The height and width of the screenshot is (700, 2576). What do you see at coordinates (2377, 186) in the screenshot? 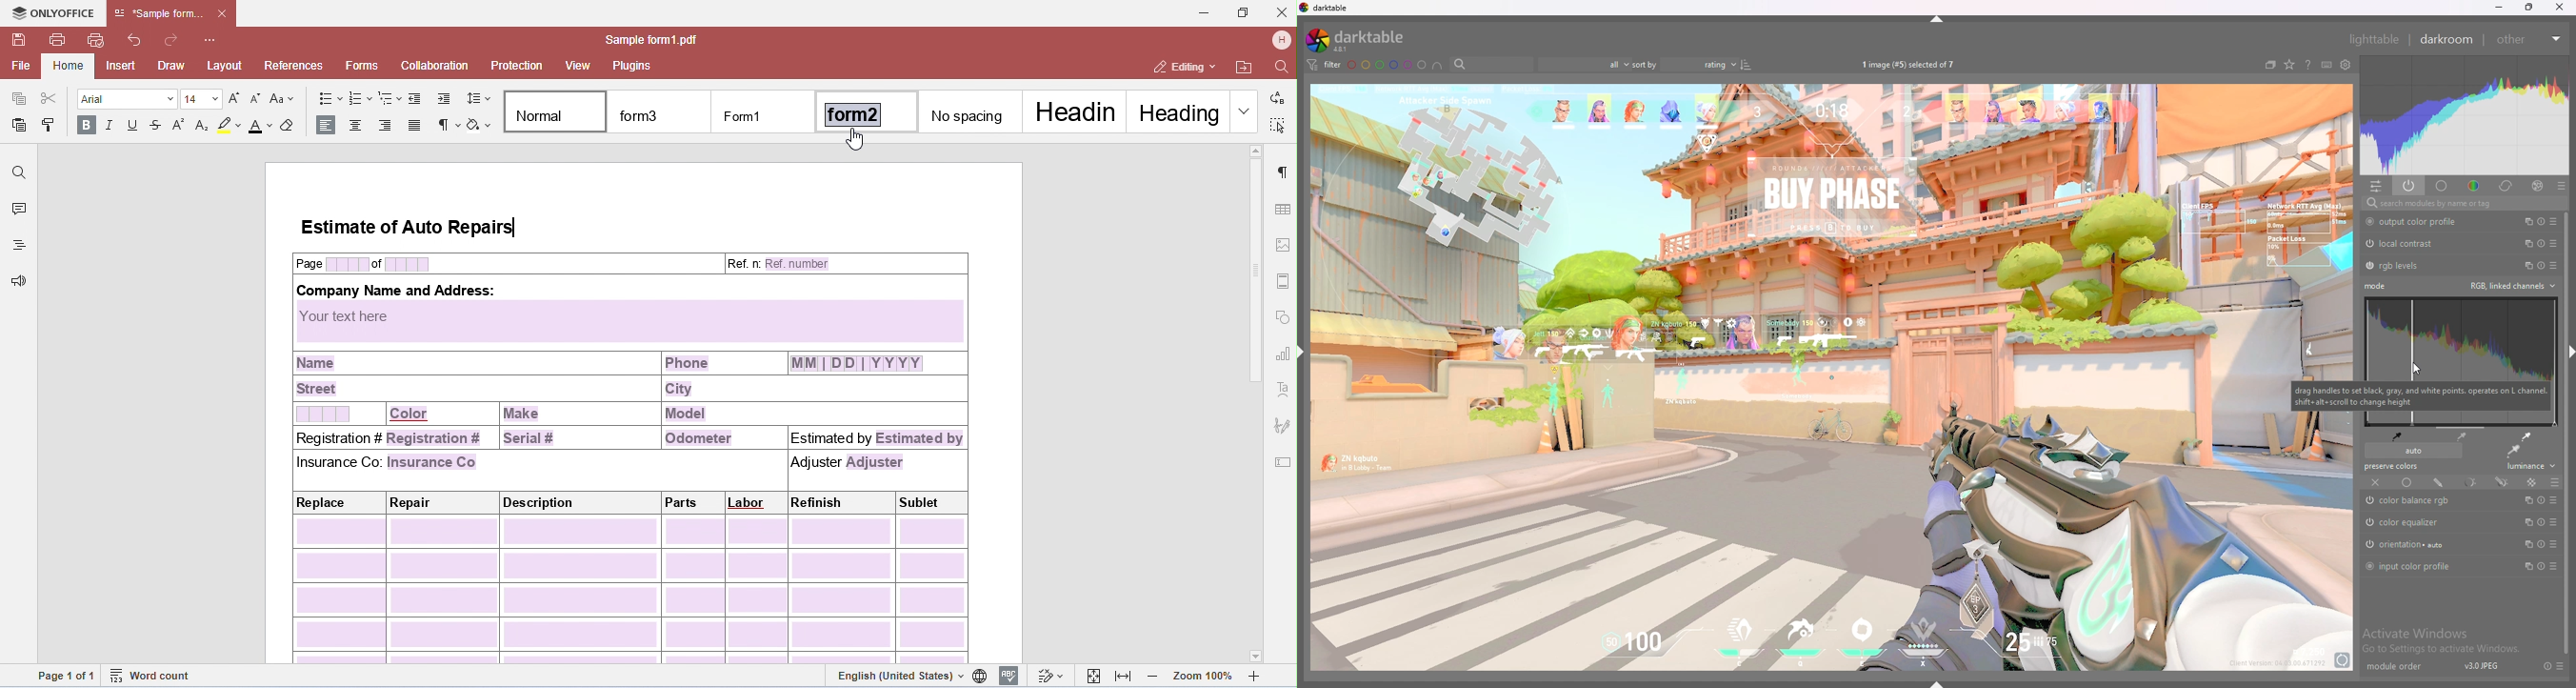
I see `quick access panel` at bounding box center [2377, 186].